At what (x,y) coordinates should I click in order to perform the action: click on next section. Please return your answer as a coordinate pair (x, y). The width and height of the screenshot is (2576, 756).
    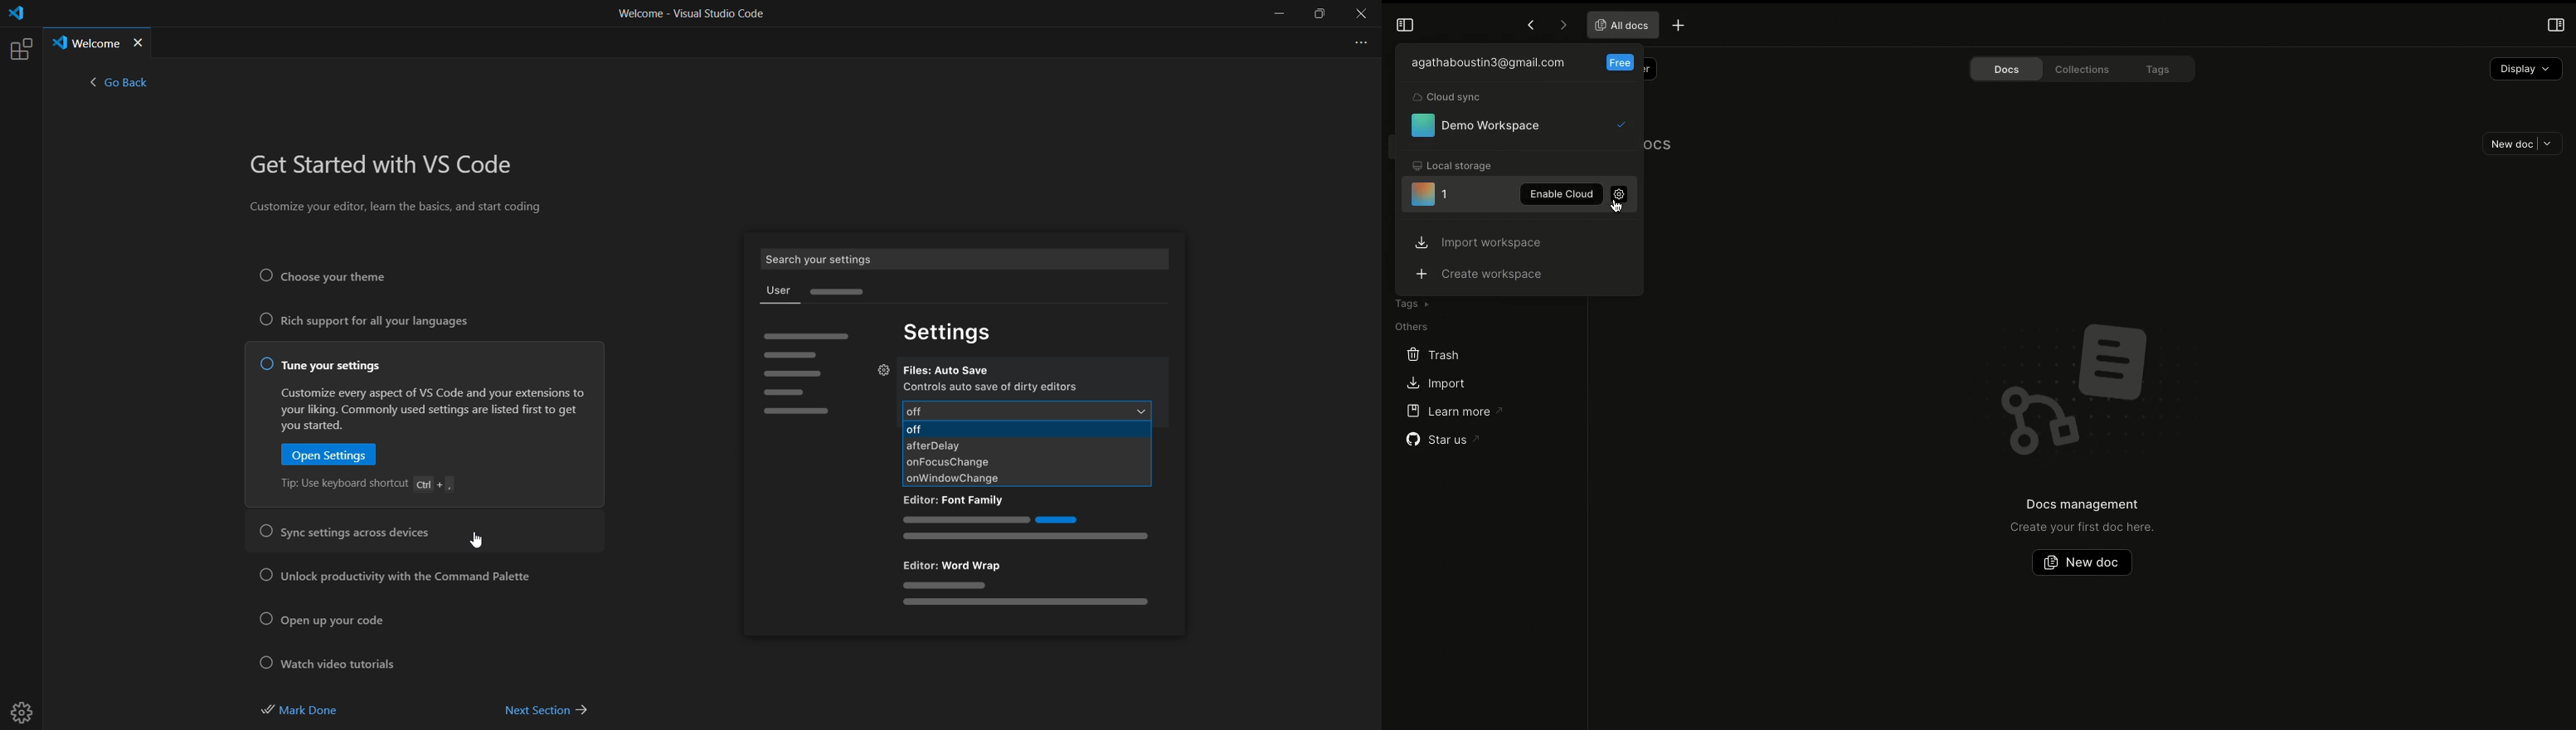
    Looking at the image, I should click on (546, 703).